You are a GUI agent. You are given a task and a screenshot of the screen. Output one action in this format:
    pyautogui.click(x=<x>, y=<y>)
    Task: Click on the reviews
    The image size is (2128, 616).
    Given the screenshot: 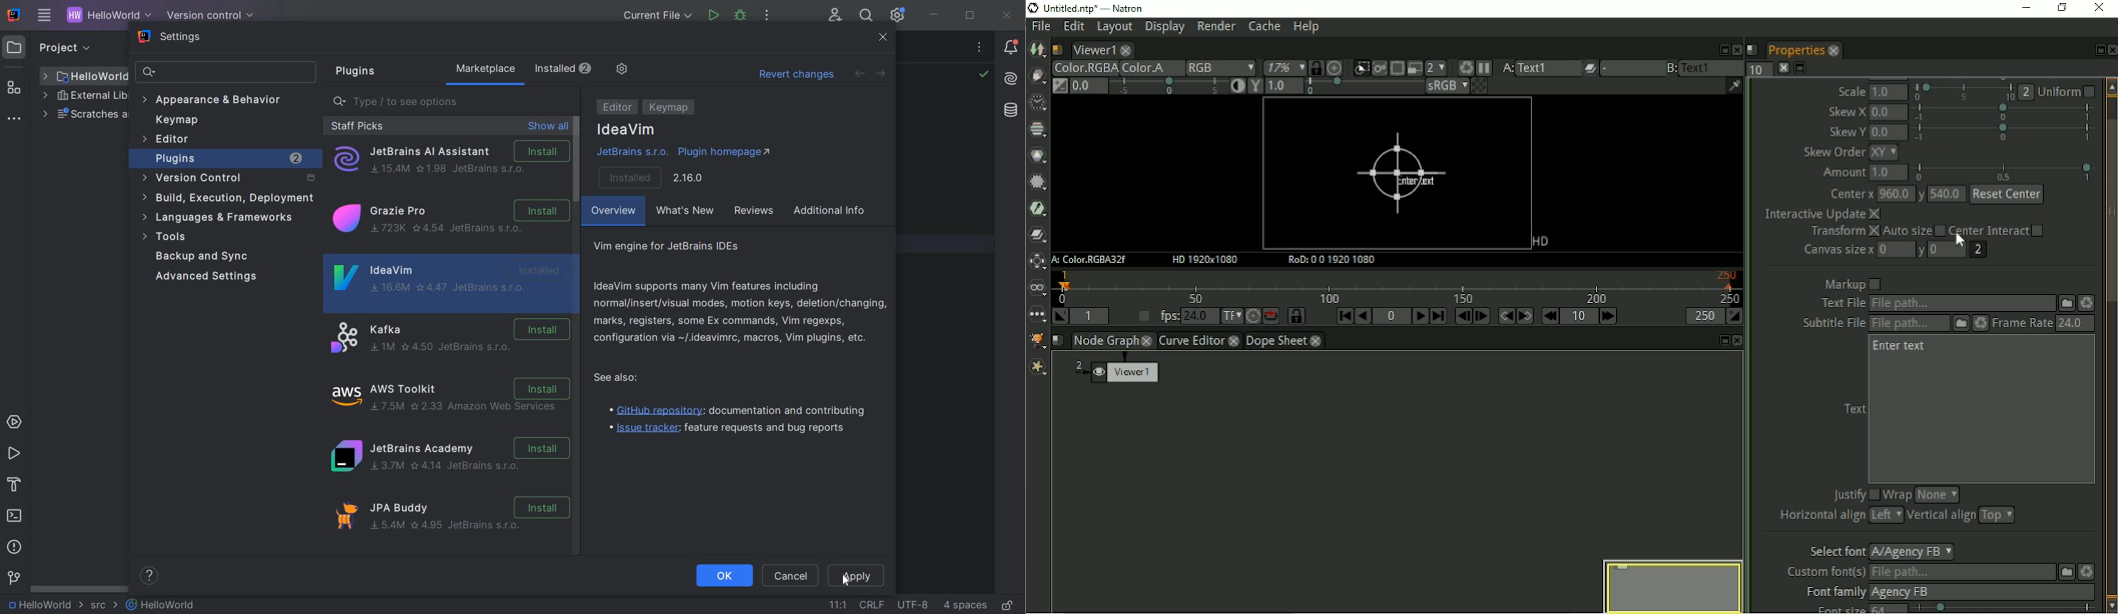 What is the action you would take?
    pyautogui.click(x=756, y=212)
    